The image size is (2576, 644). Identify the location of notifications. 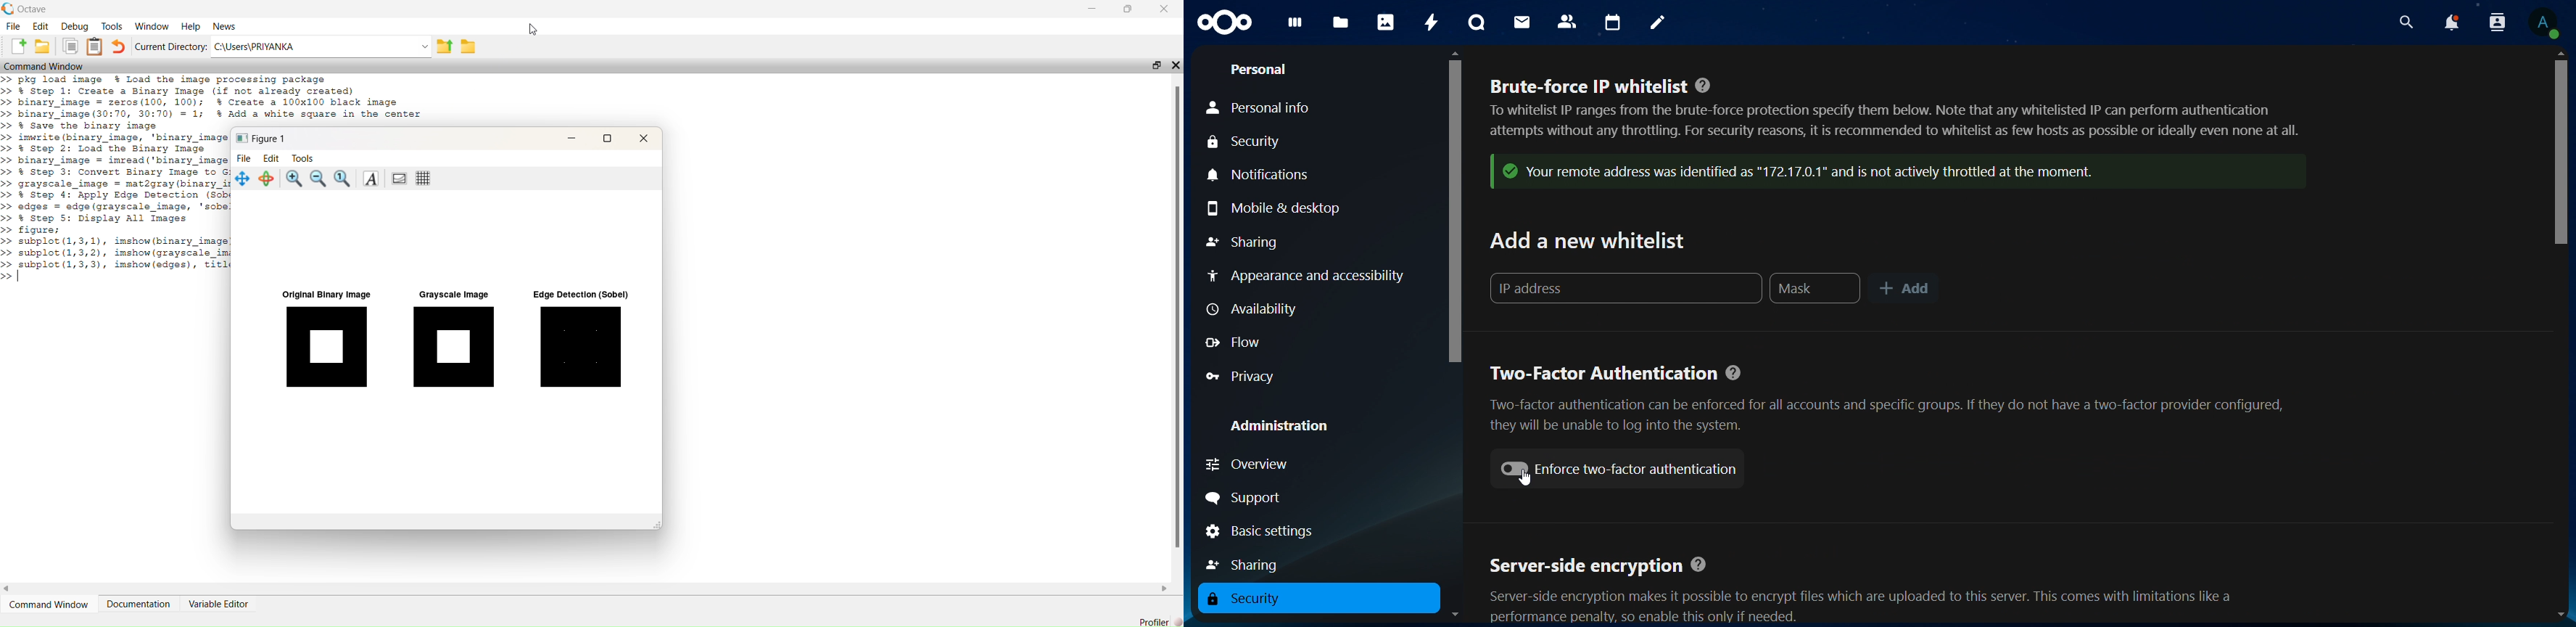
(1269, 176).